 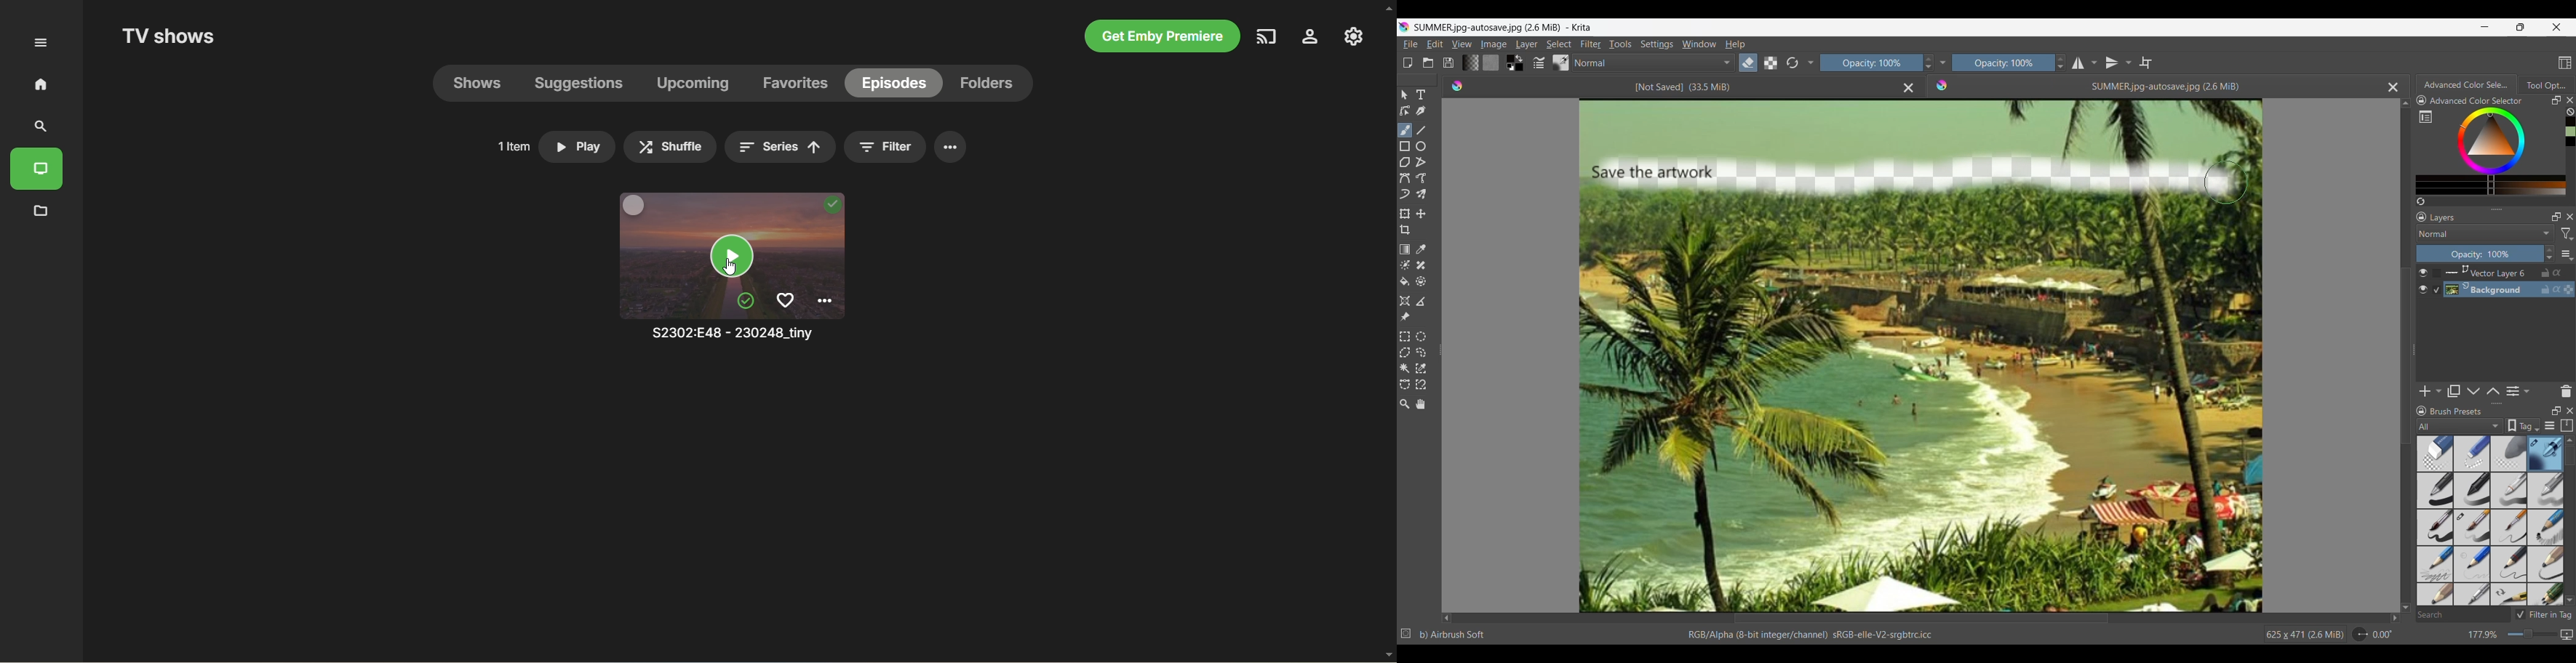 I want to click on Multibrush tool, so click(x=1421, y=195).